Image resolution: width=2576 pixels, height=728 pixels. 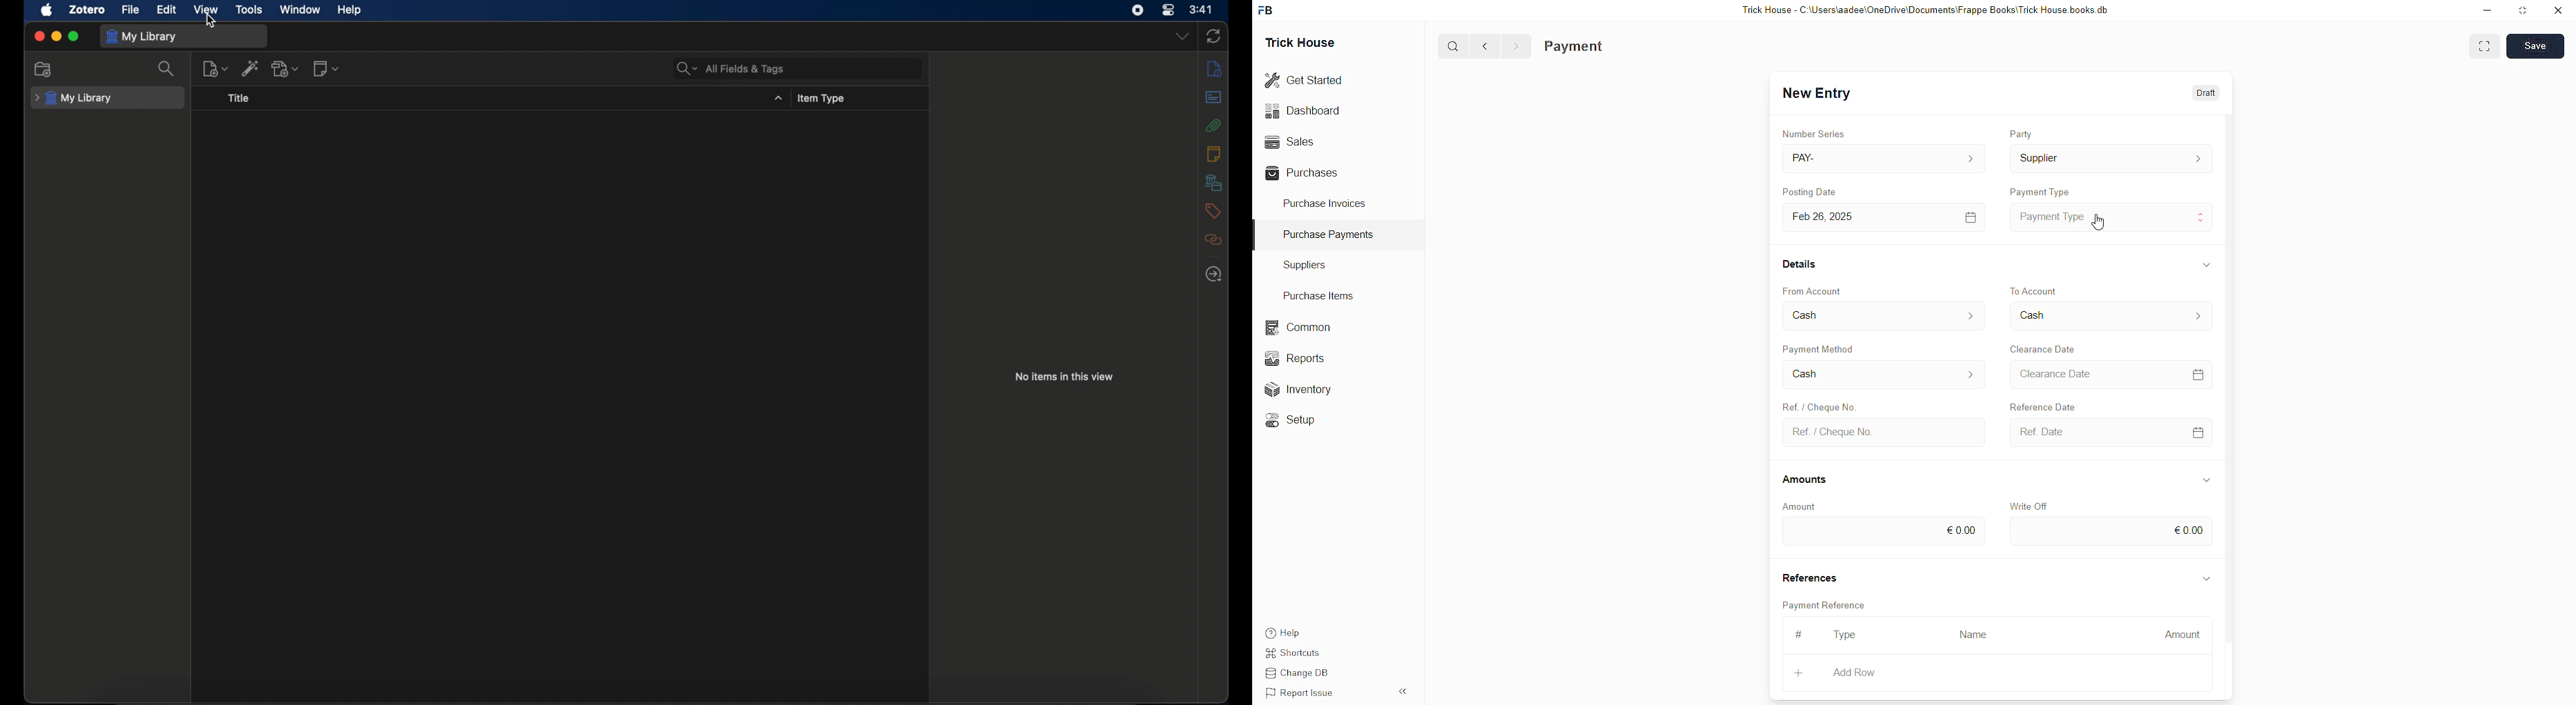 I want to click on close, so click(x=2558, y=10).